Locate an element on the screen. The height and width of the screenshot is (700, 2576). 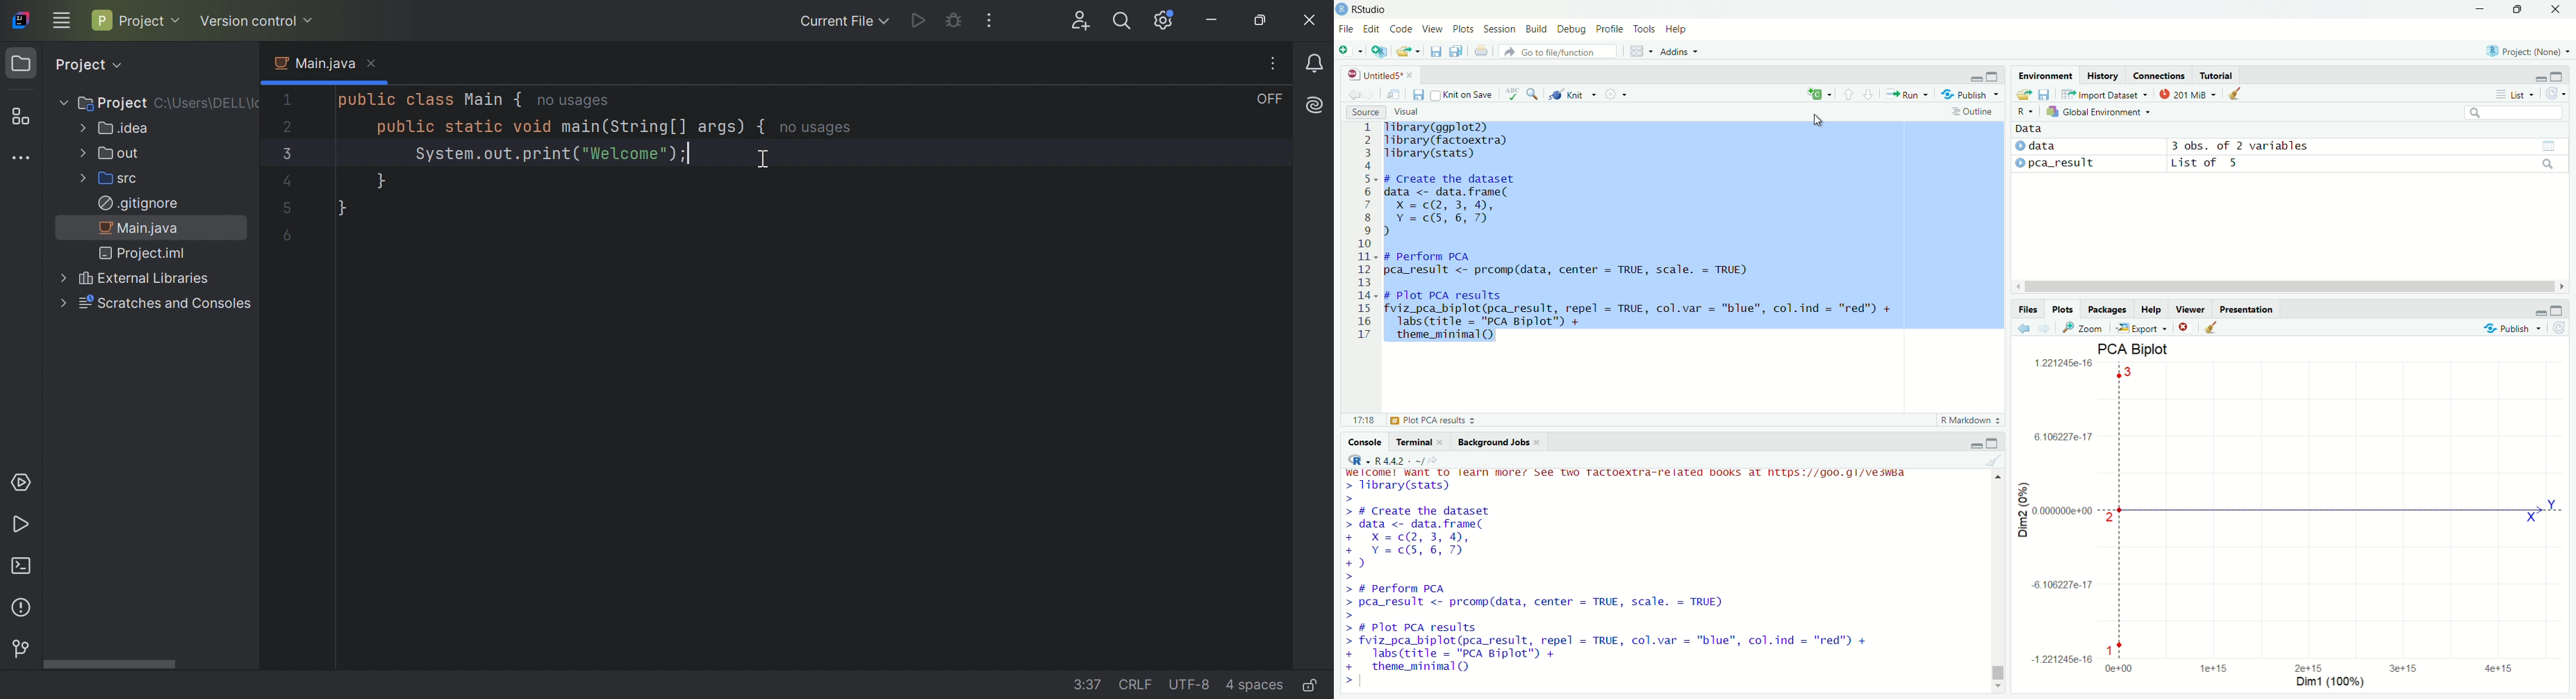
refresh is located at coordinates (2561, 327).